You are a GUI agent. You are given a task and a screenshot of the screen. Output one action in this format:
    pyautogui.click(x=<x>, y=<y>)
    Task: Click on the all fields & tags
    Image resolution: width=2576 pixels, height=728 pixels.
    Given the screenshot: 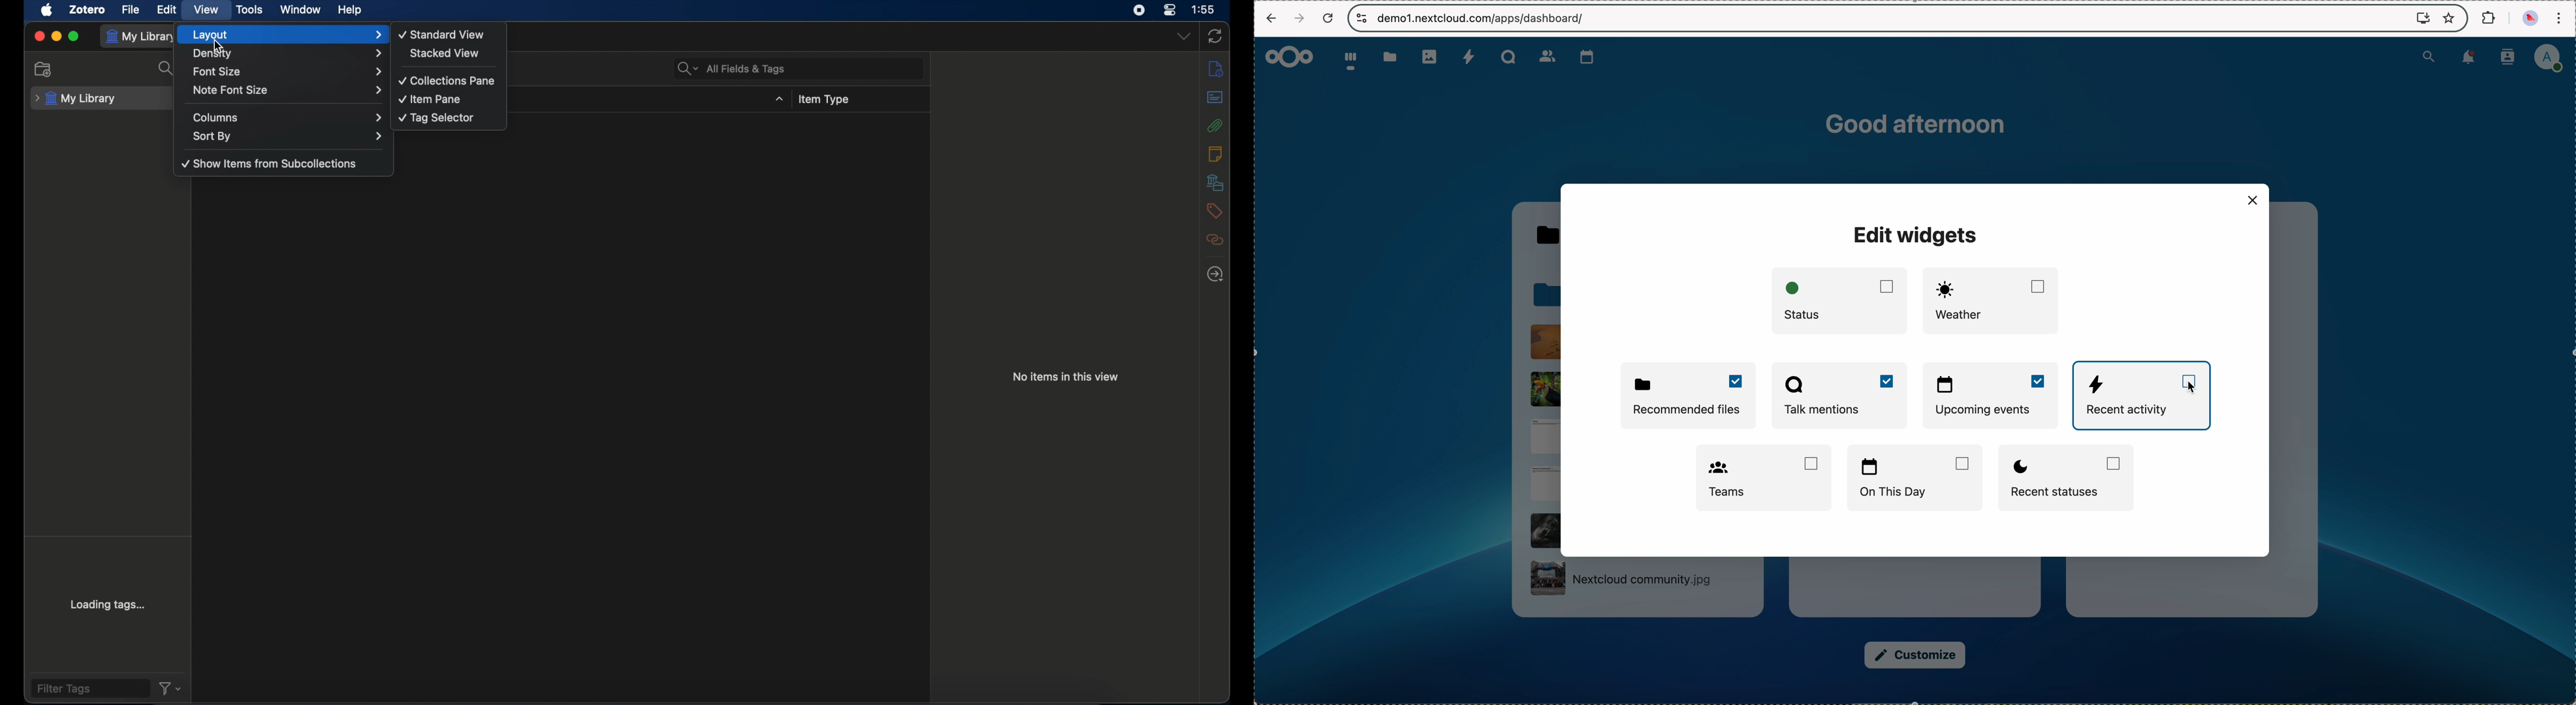 What is the action you would take?
    pyautogui.click(x=733, y=69)
    